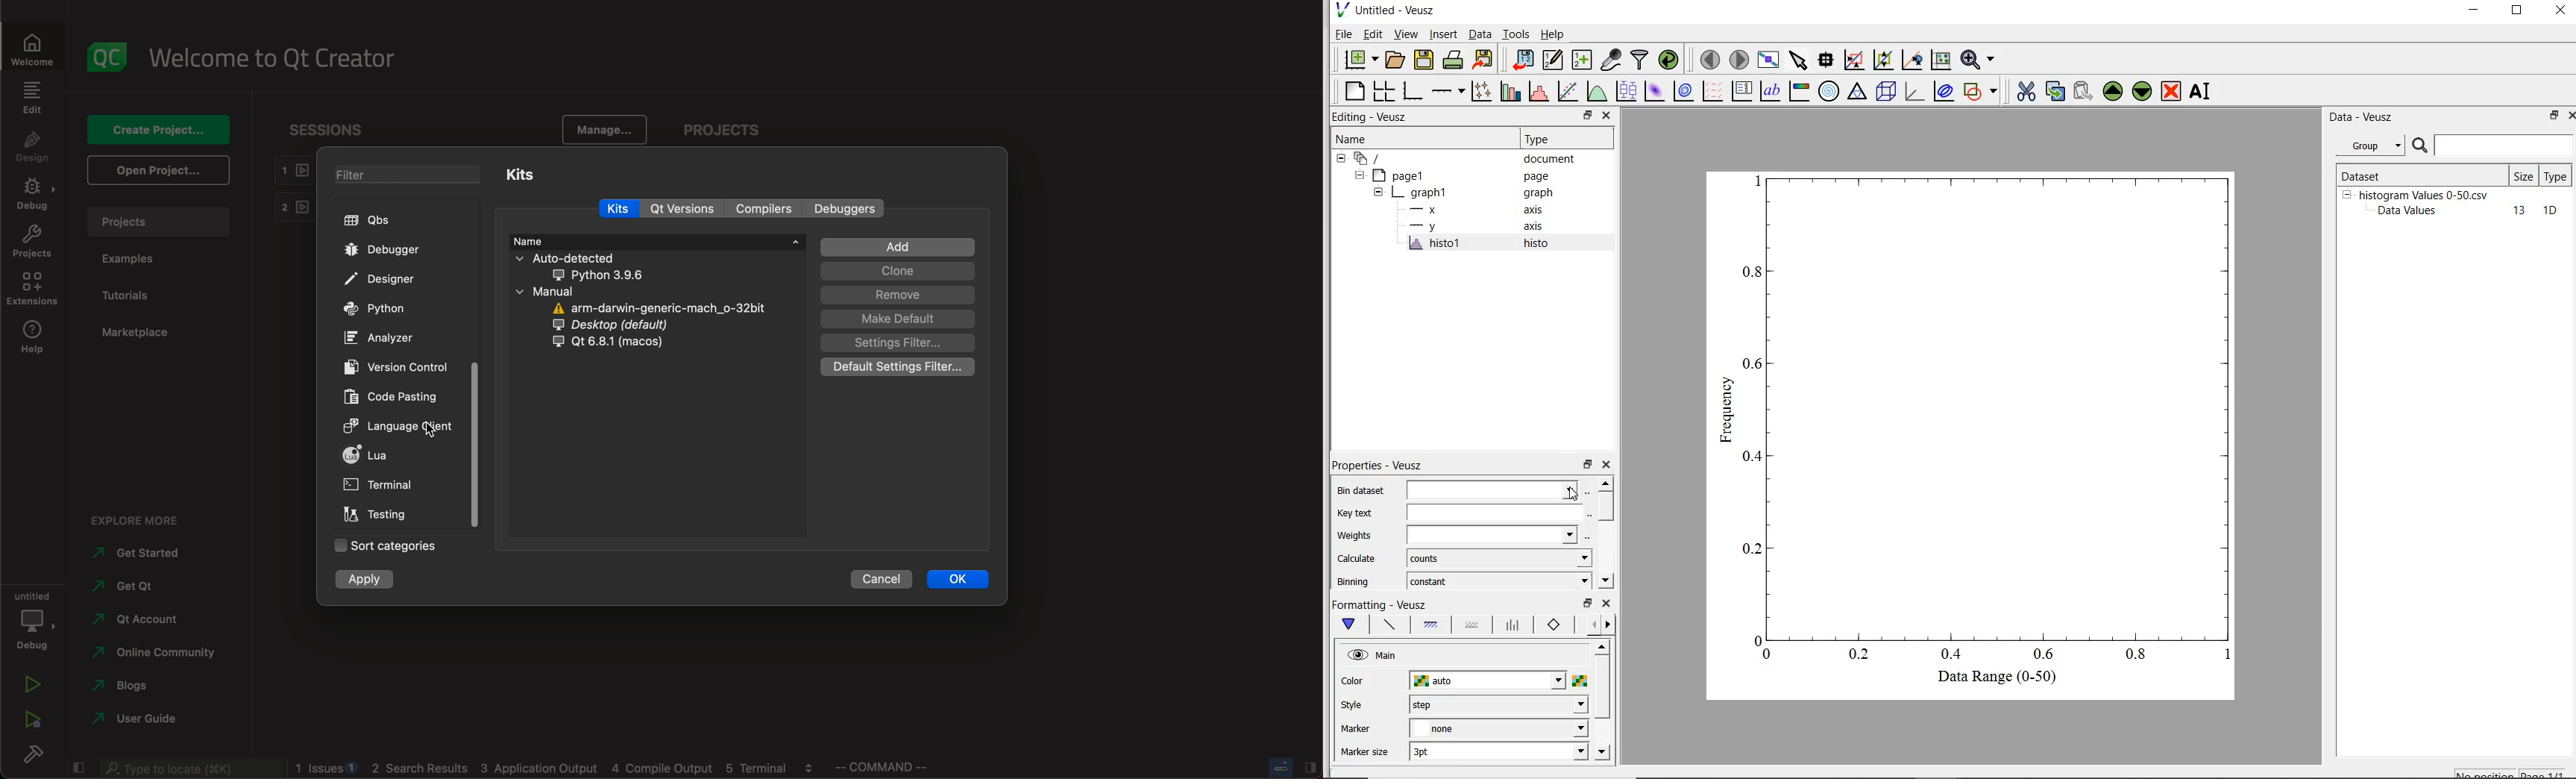 The height and width of the screenshot is (784, 2576). Describe the element at coordinates (1357, 560) in the screenshot. I see `Calculate` at that location.